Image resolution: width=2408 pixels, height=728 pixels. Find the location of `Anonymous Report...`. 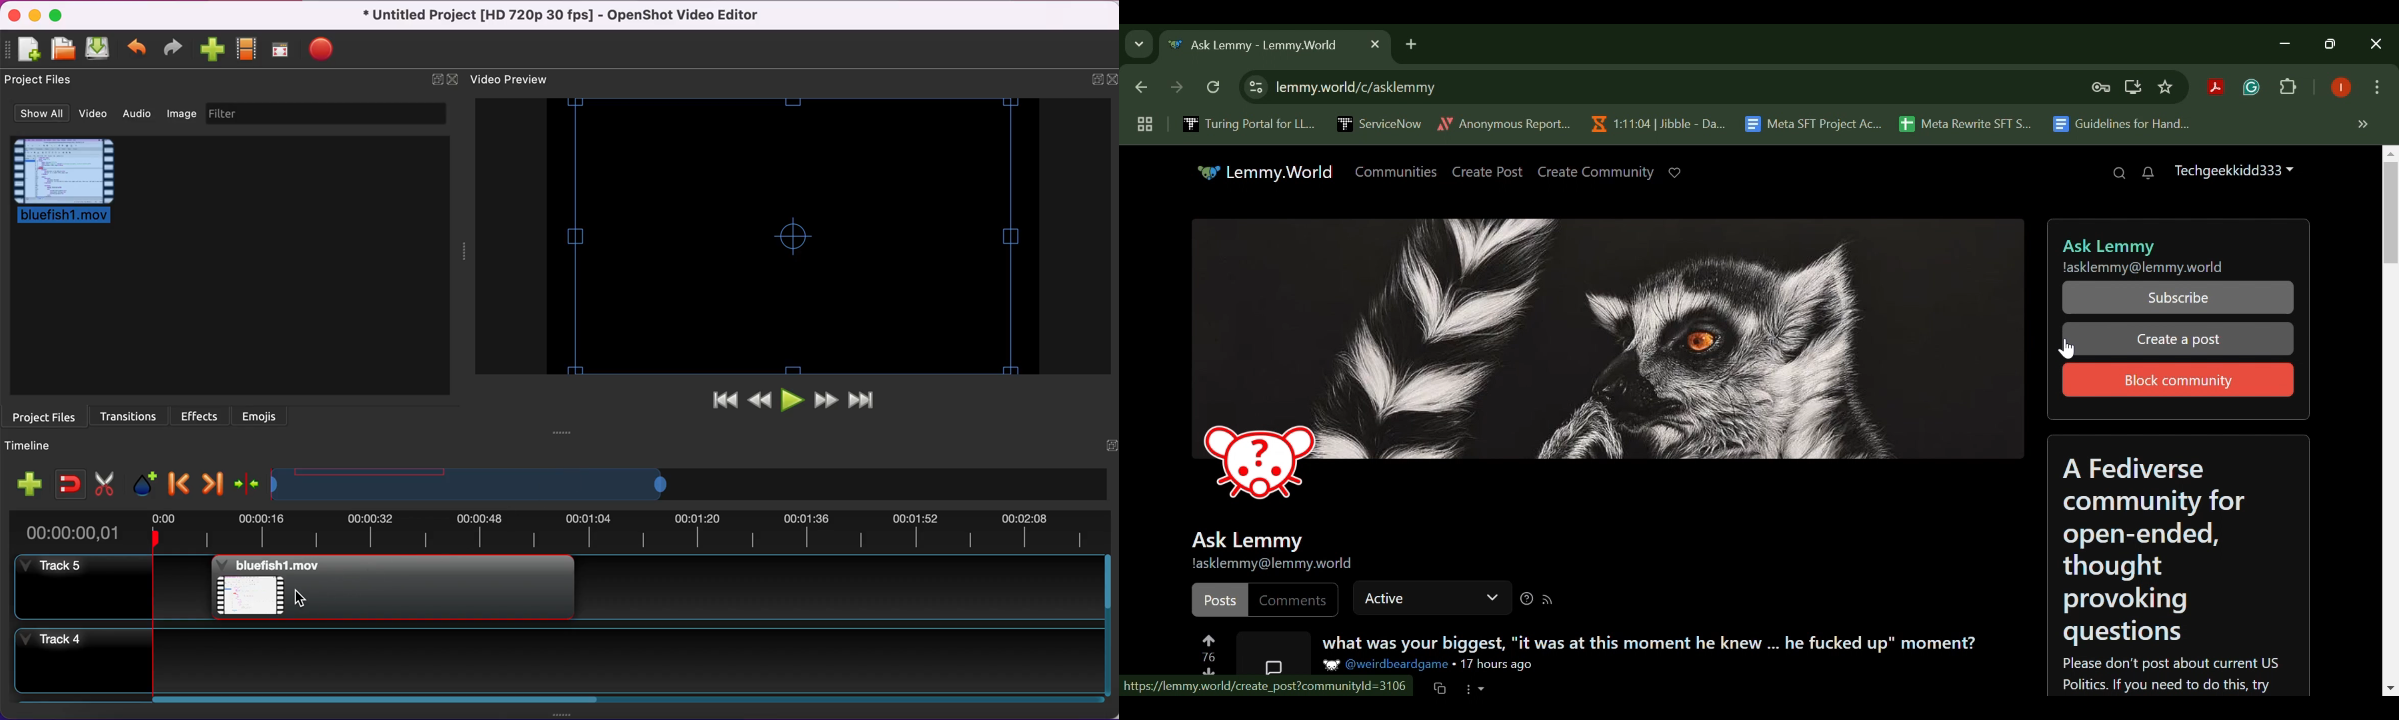

Anonymous Report... is located at coordinates (1505, 123).